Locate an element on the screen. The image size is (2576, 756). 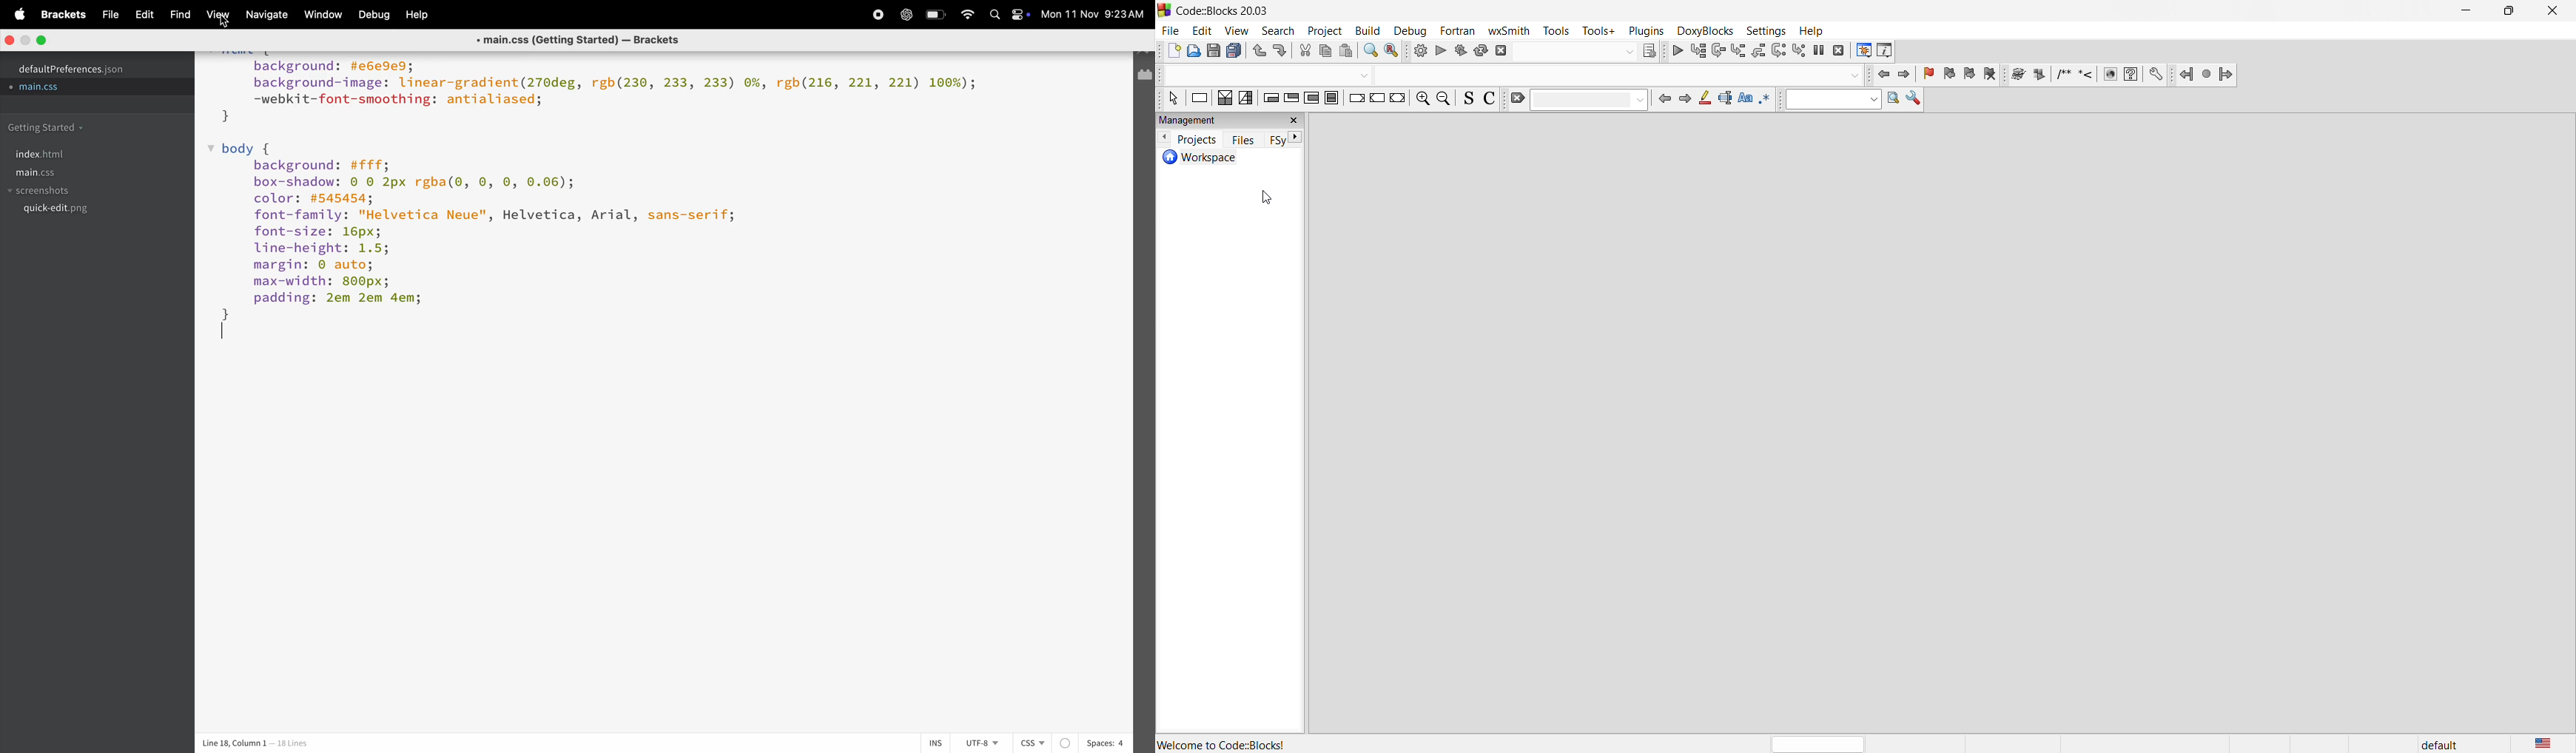
edit is located at coordinates (140, 13).